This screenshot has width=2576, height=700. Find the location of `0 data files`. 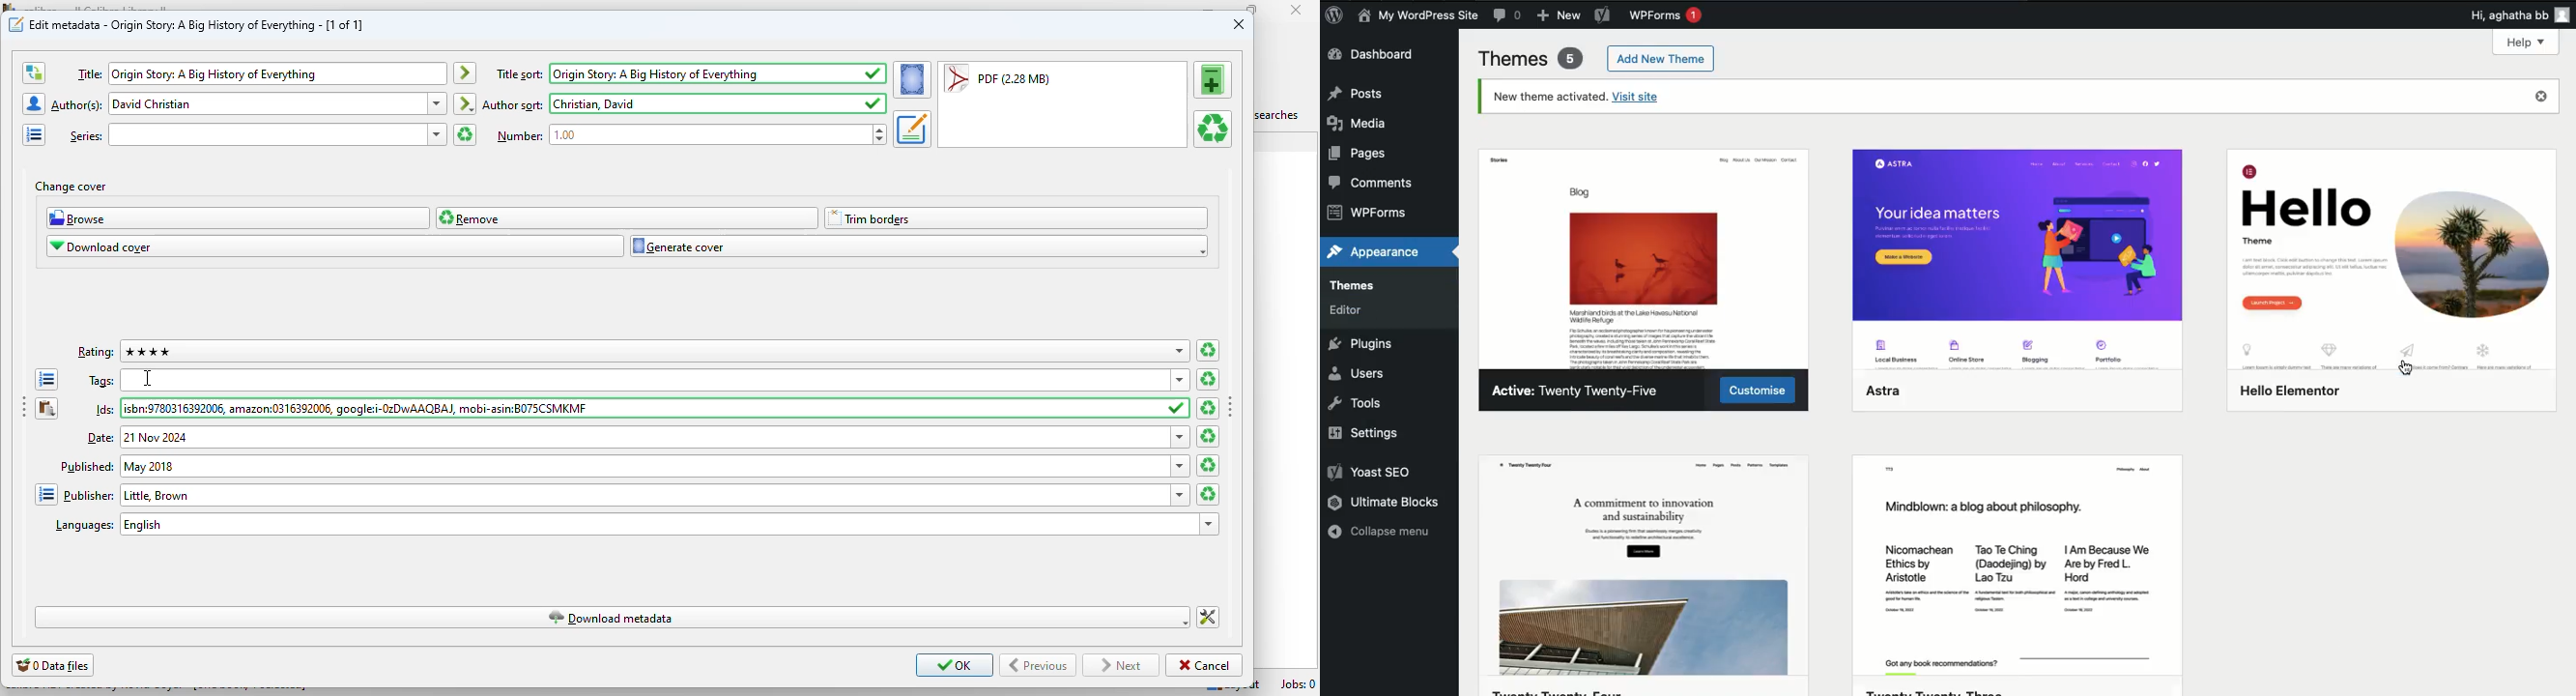

0 data files is located at coordinates (52, 665).